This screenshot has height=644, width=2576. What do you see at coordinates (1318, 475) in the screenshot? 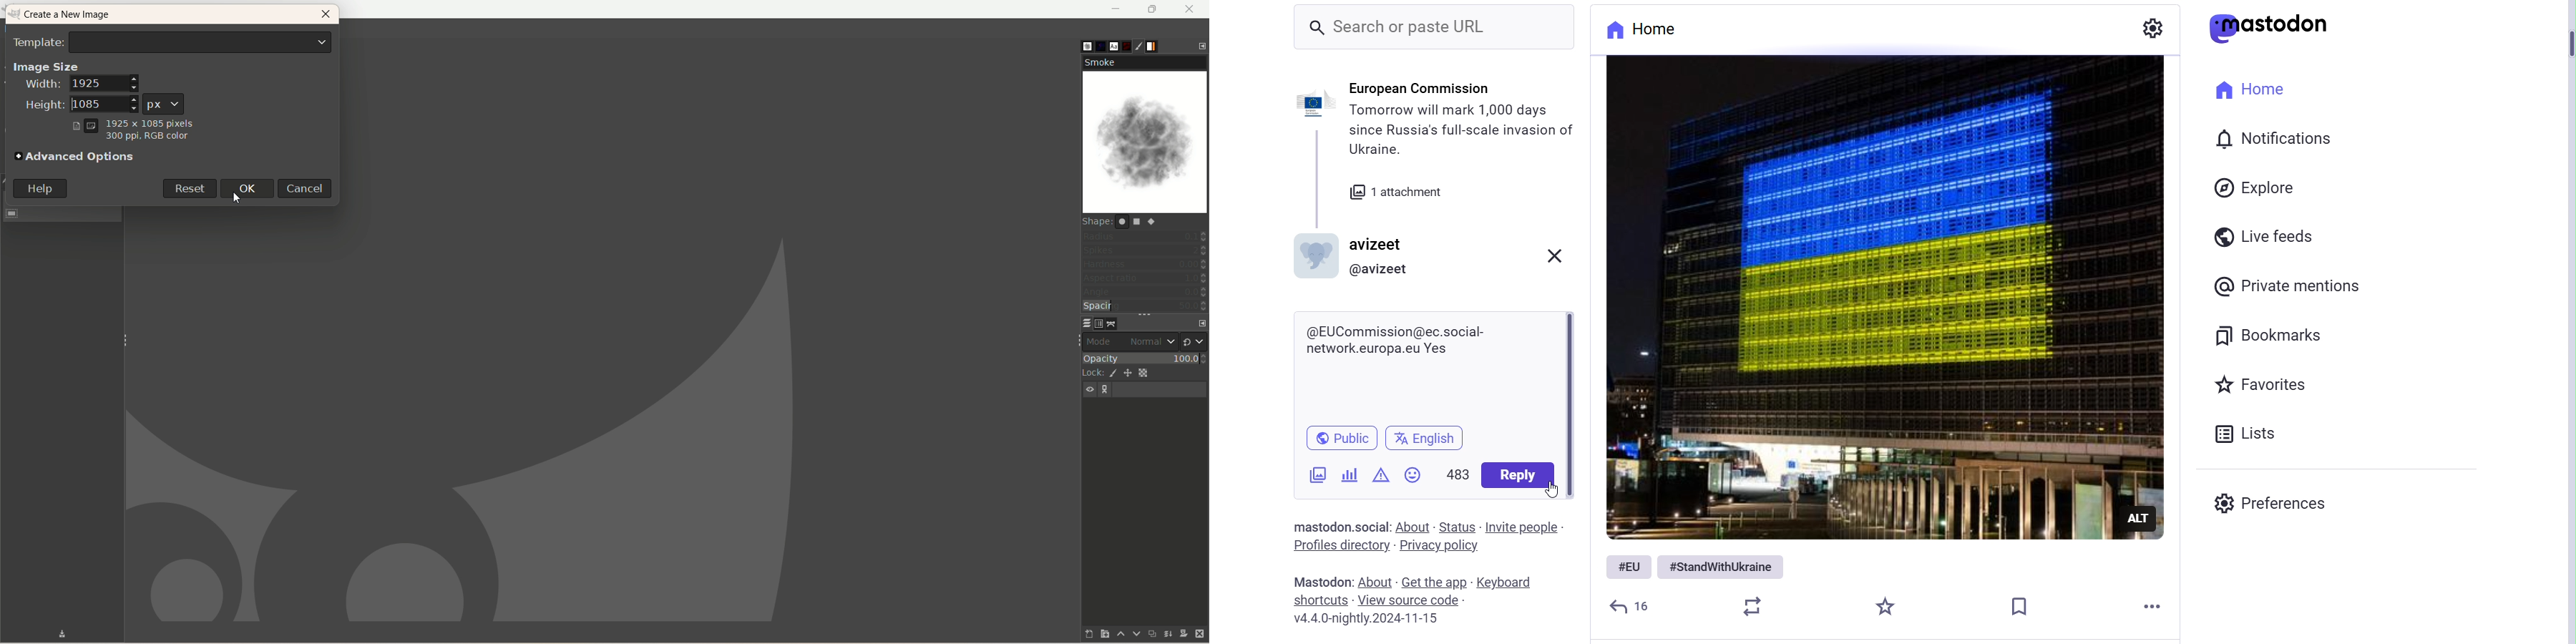
I see `Add Images` at bounding box center [1318, 475].